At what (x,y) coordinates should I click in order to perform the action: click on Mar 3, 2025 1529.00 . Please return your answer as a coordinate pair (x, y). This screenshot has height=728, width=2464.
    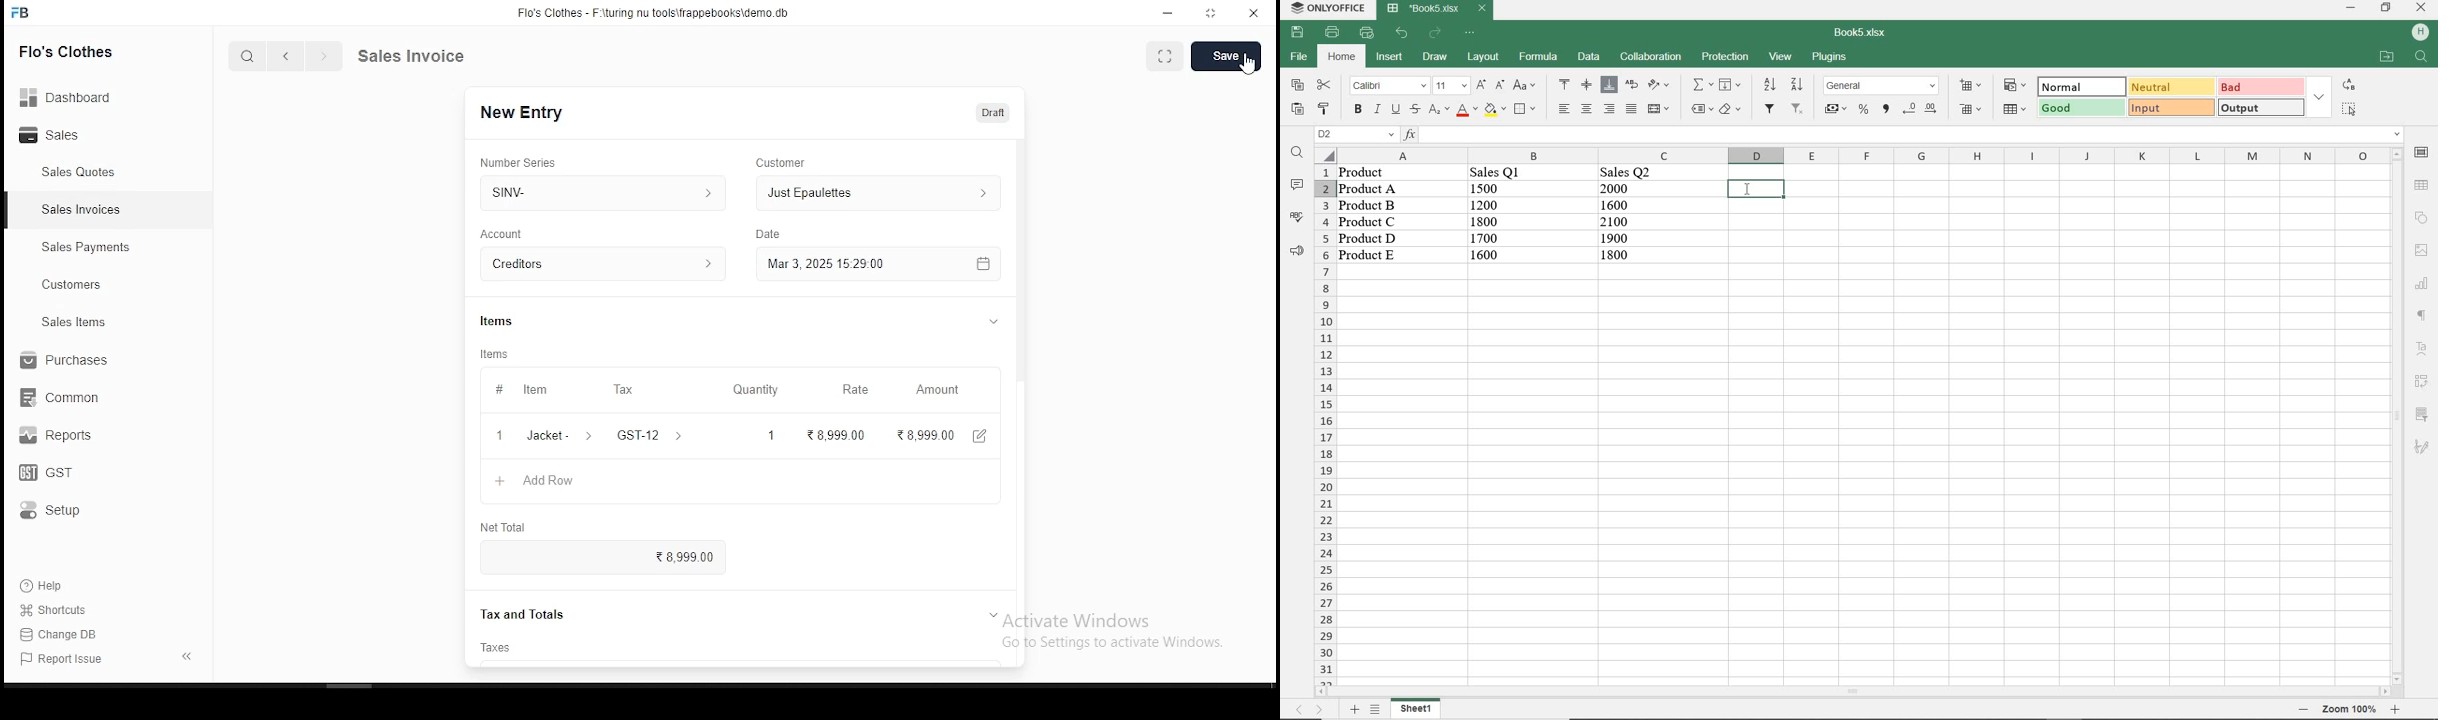
    Looking at the image, I should click on (857, 266).